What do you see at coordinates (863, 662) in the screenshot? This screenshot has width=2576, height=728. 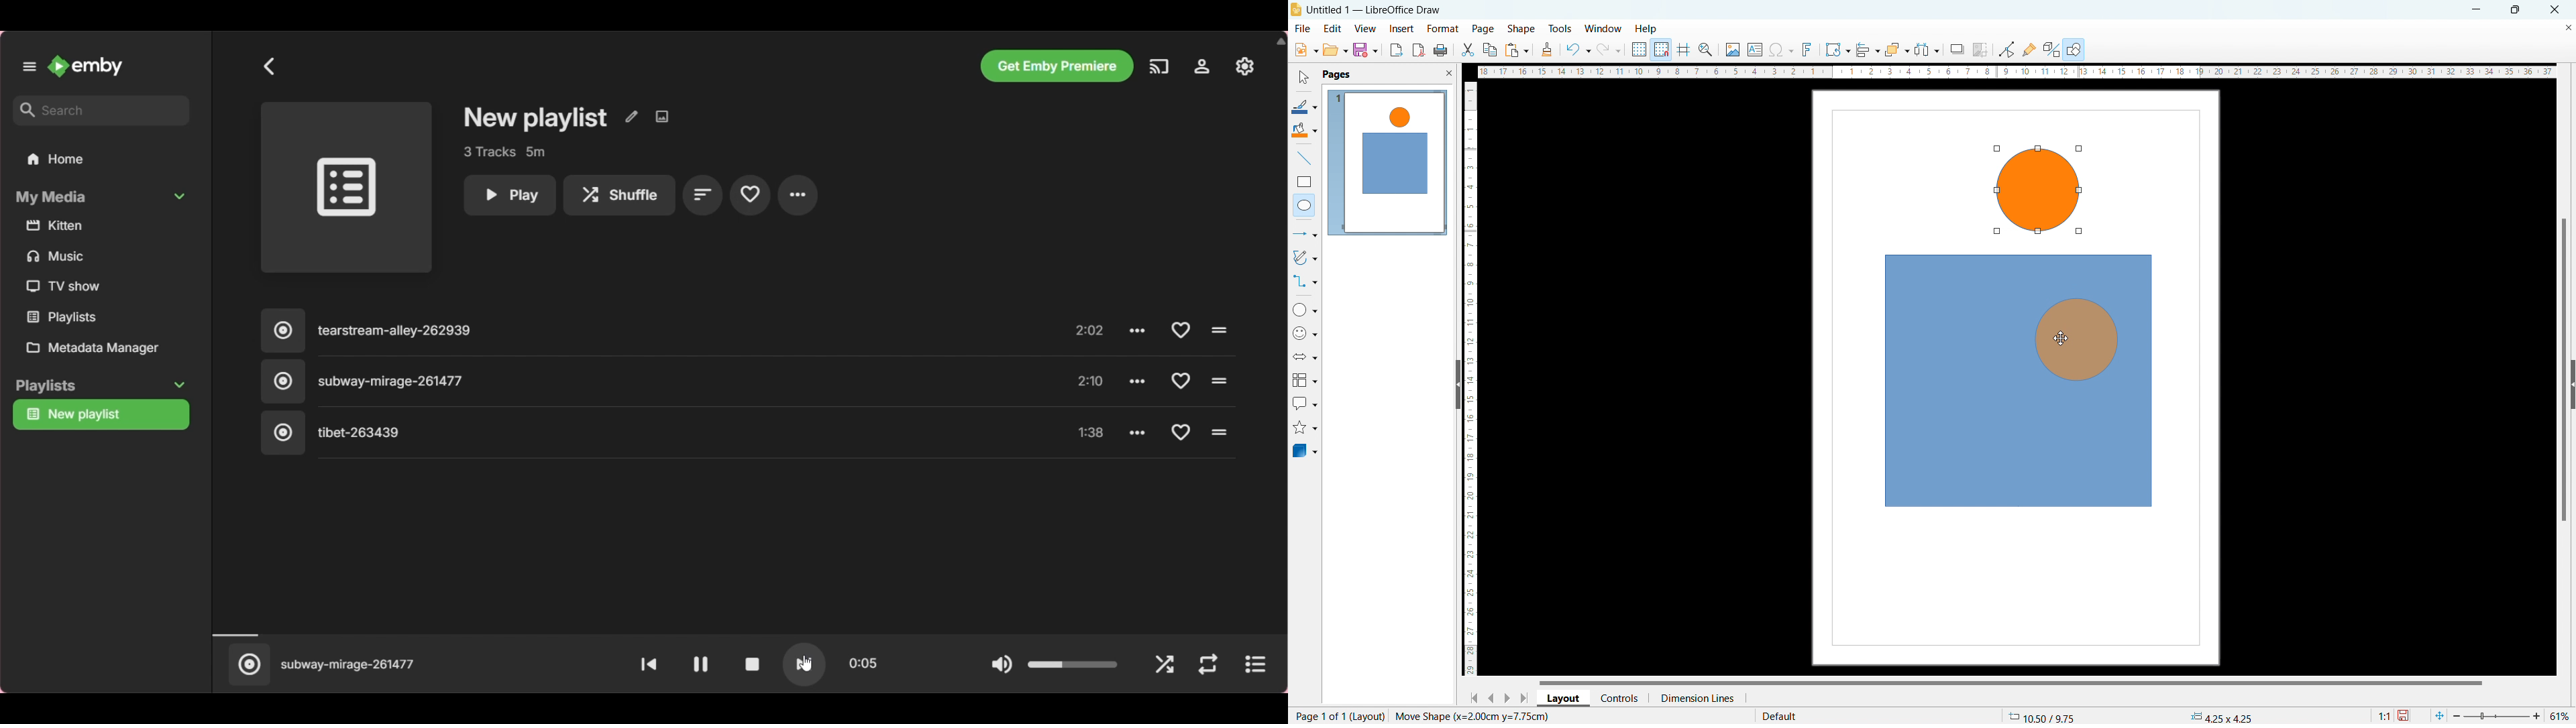 I see `0:15` at bounding box center [863, 662].